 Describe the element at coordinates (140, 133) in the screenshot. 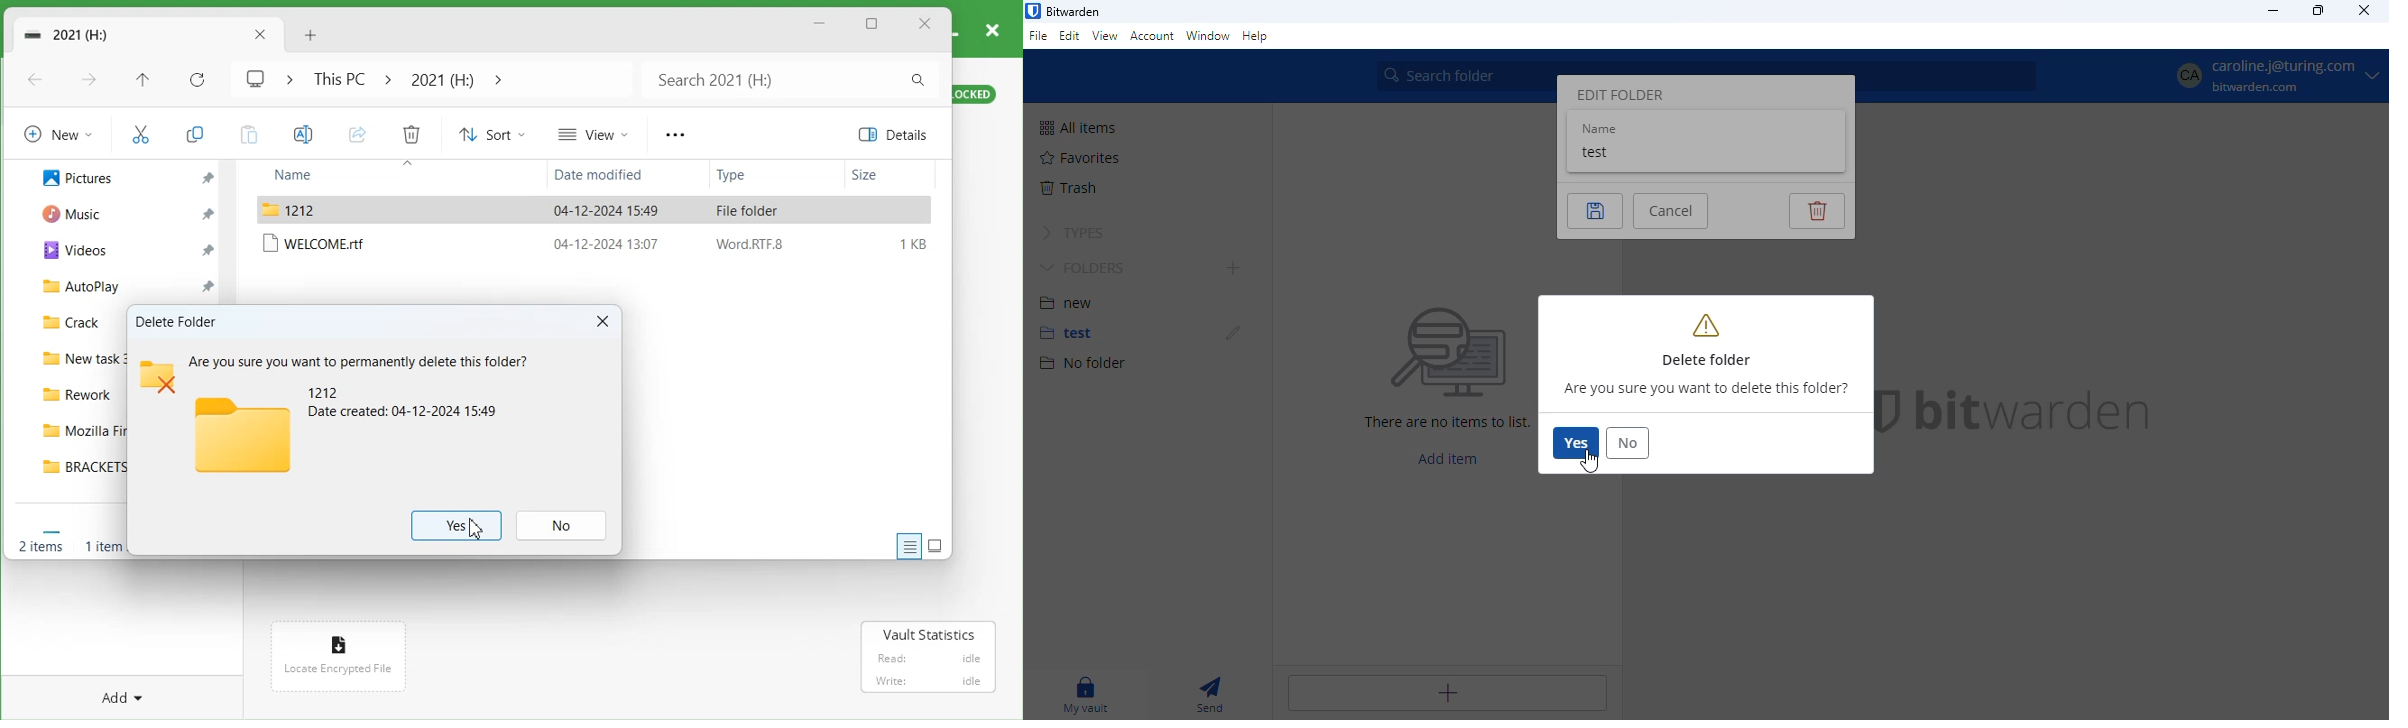

I see `Cut` at that location.